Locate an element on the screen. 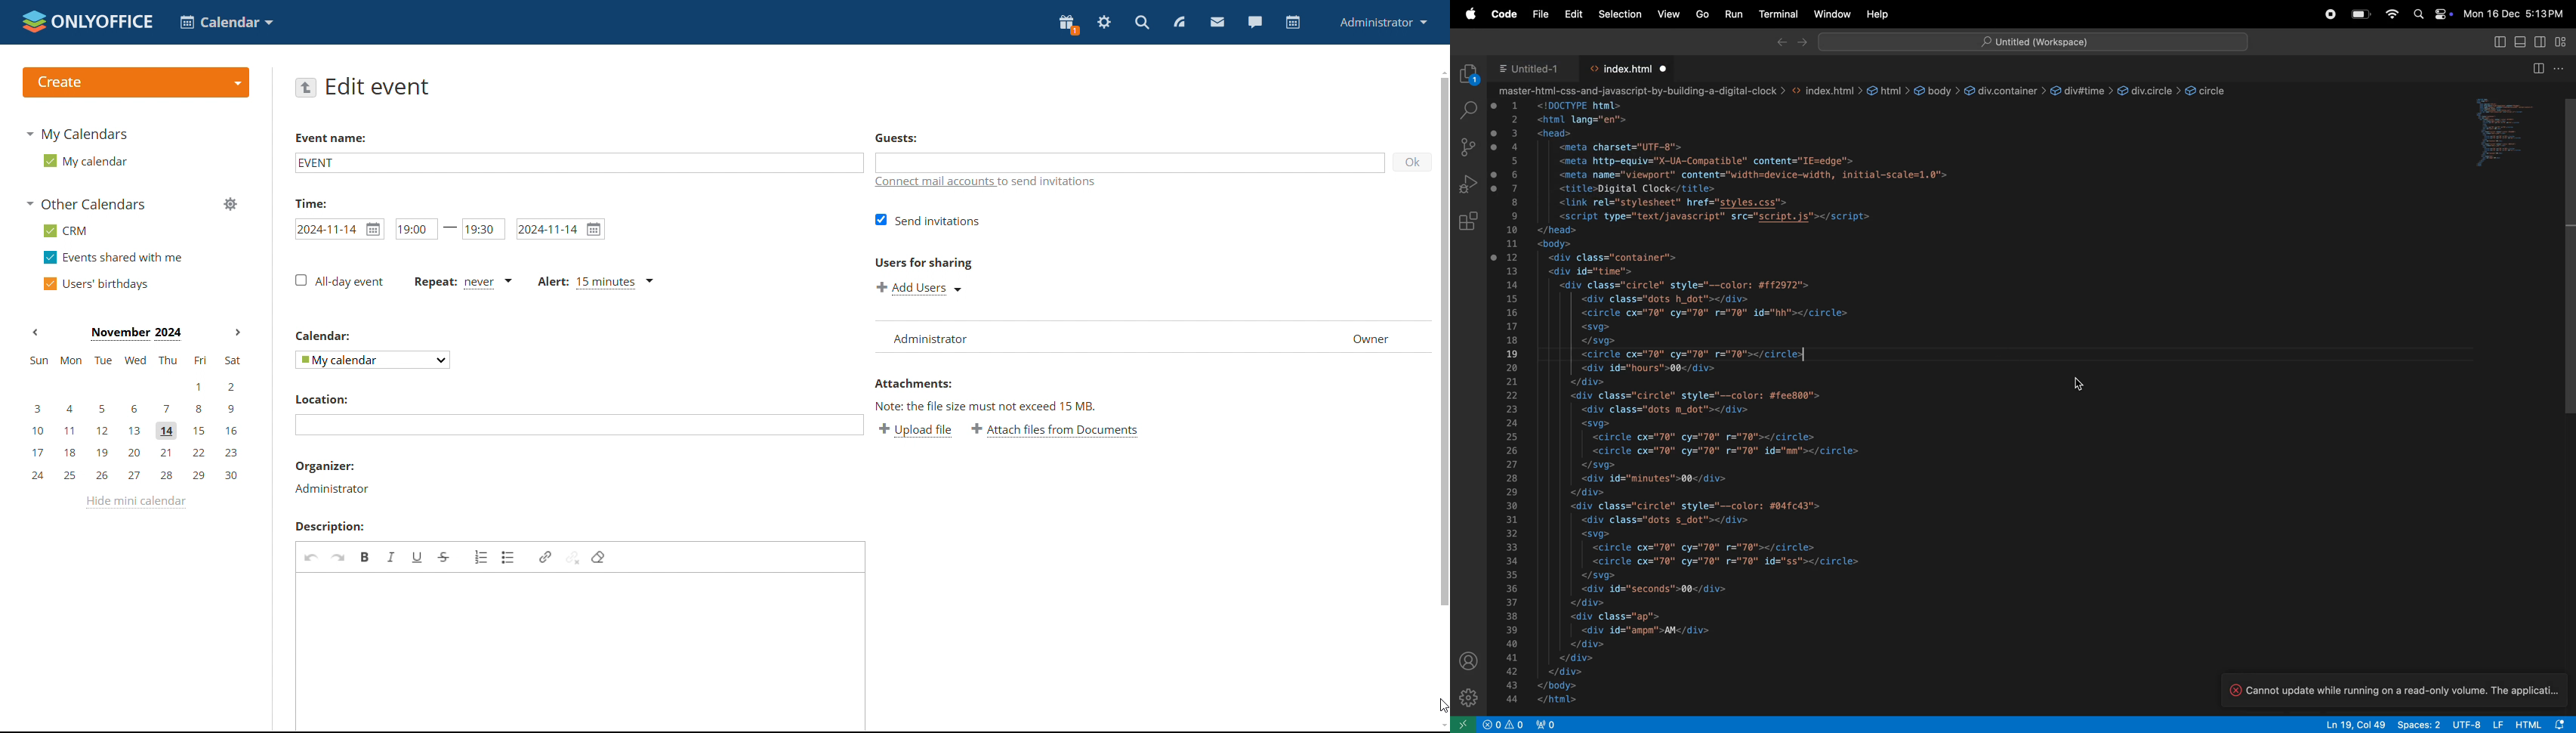 The image size is (2576, 756). Go is located at coordinates (1702, 13).